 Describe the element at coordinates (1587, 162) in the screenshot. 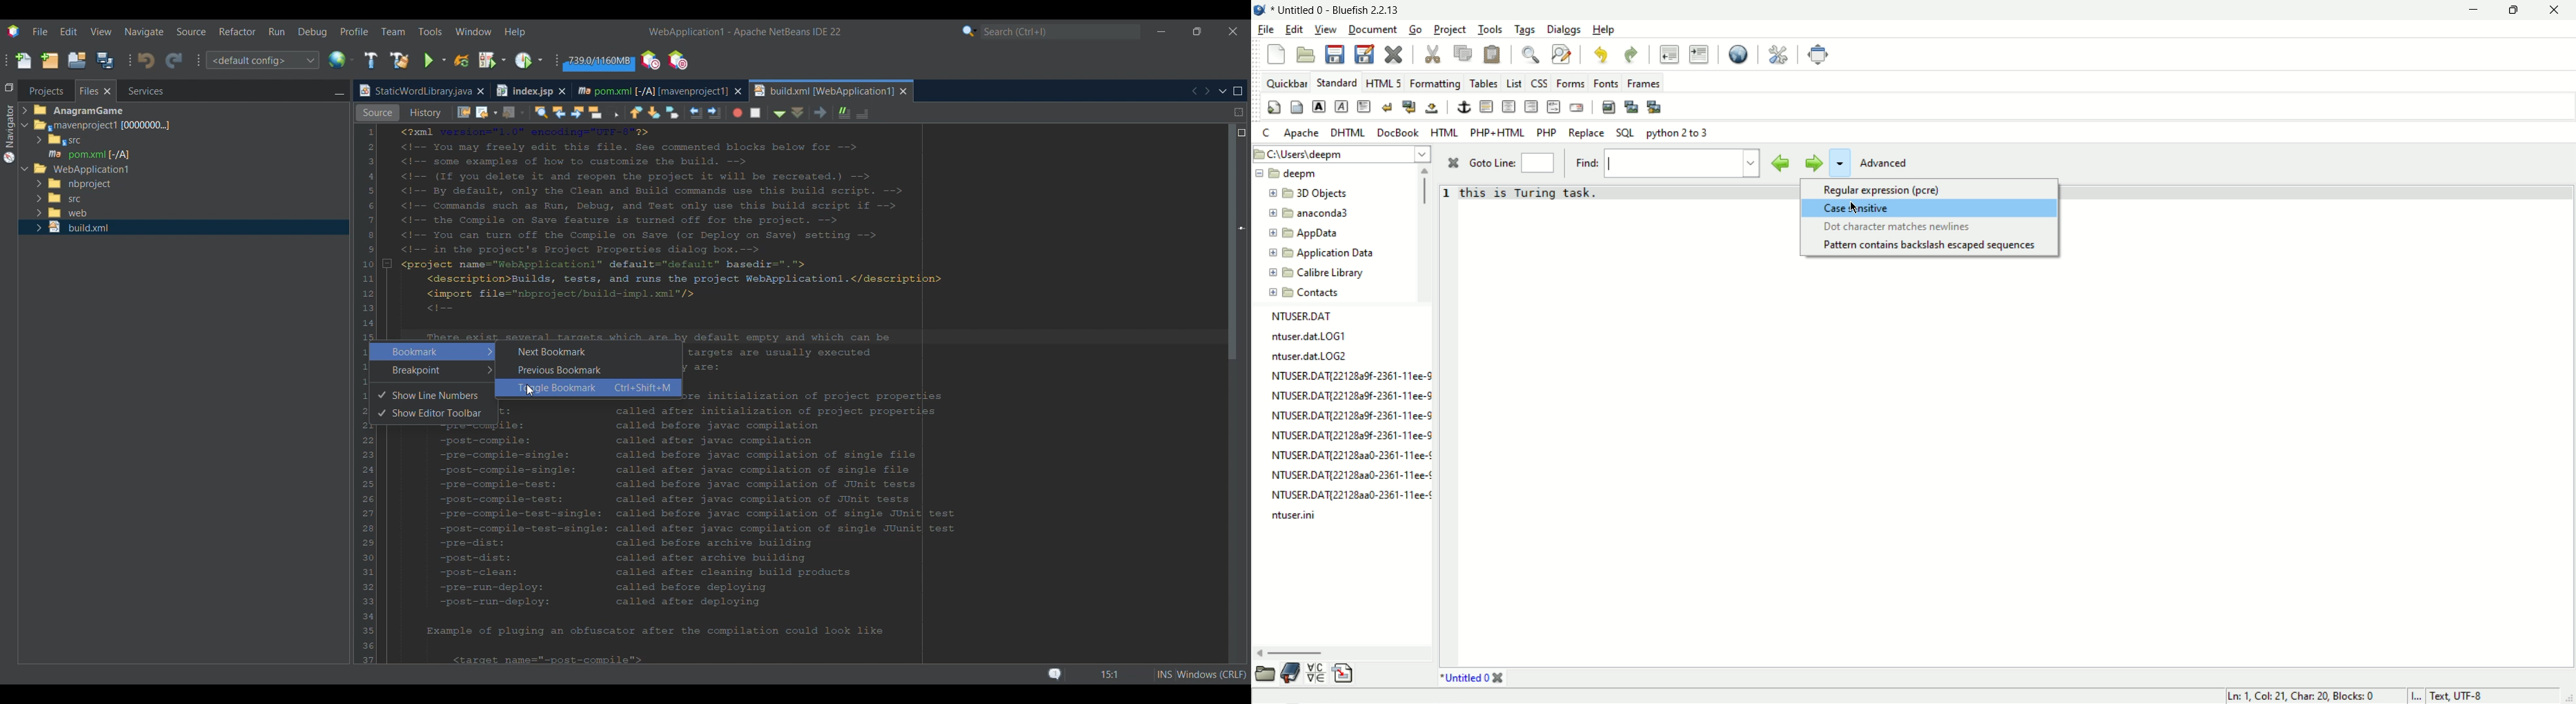

I see `find:` at that location.